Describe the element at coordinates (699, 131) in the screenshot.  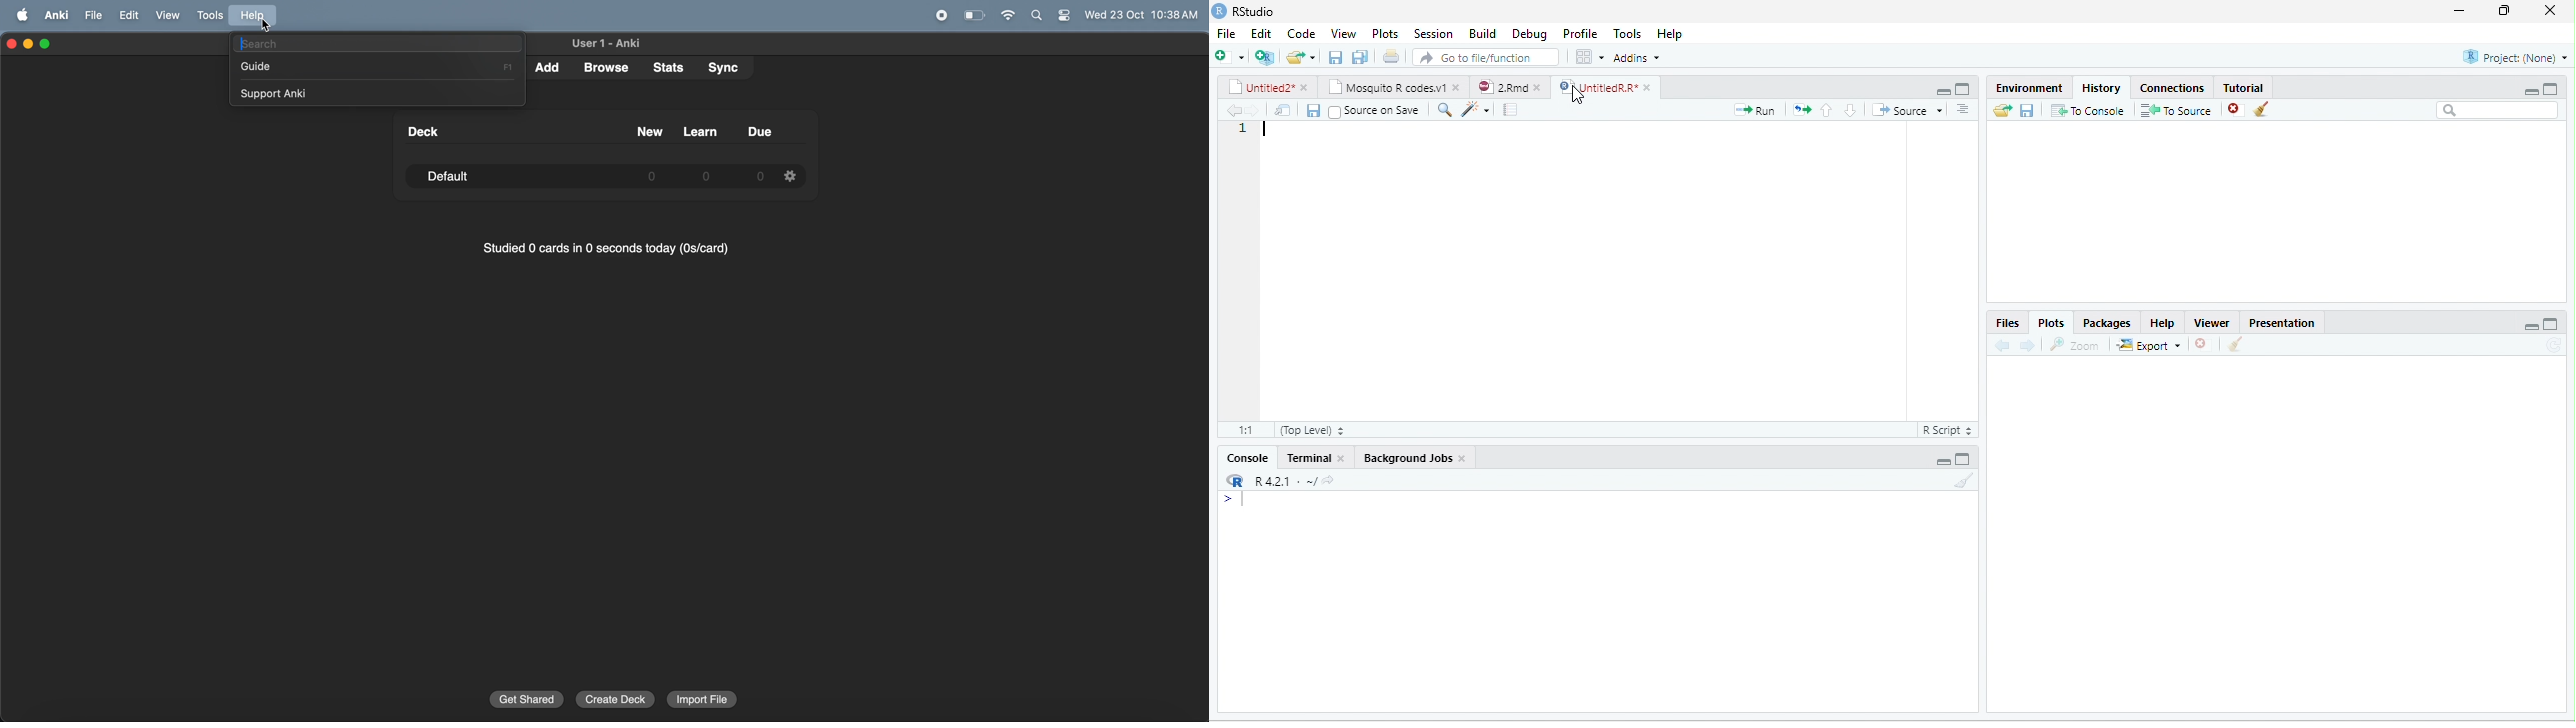
I see `learn` at that location.